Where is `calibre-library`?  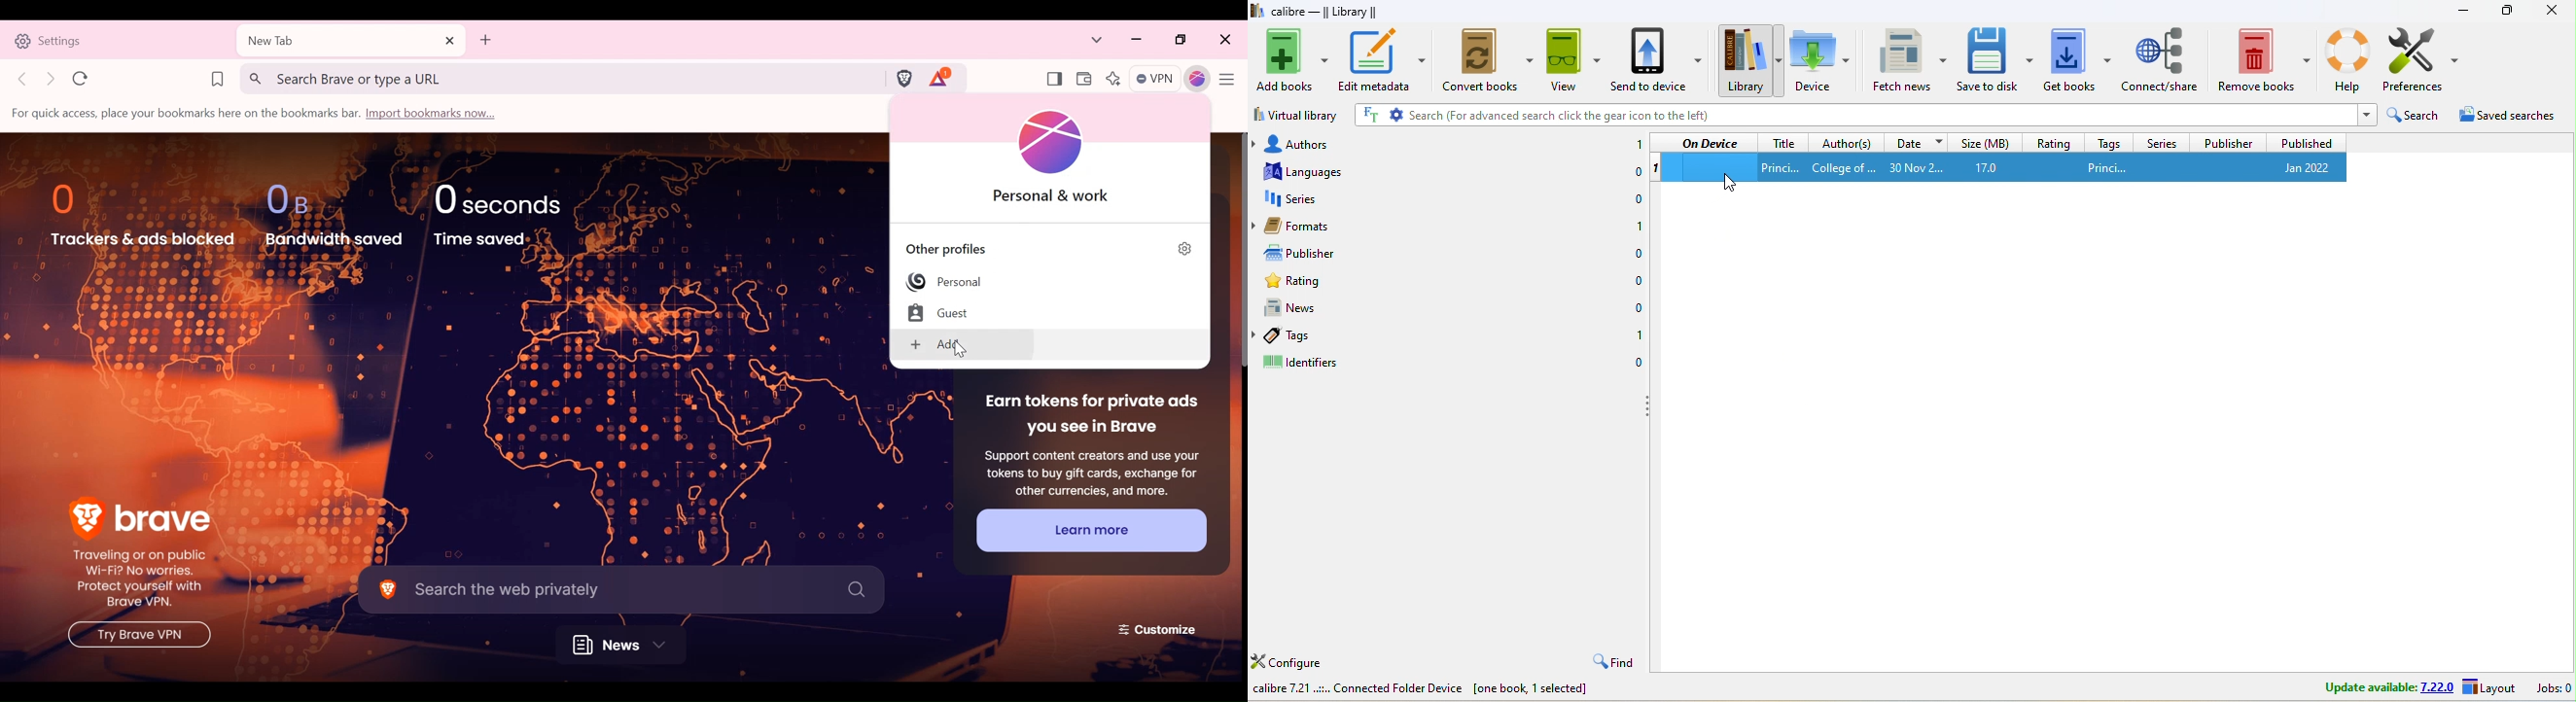
calibre-library is located at coordinates (1330, 13).